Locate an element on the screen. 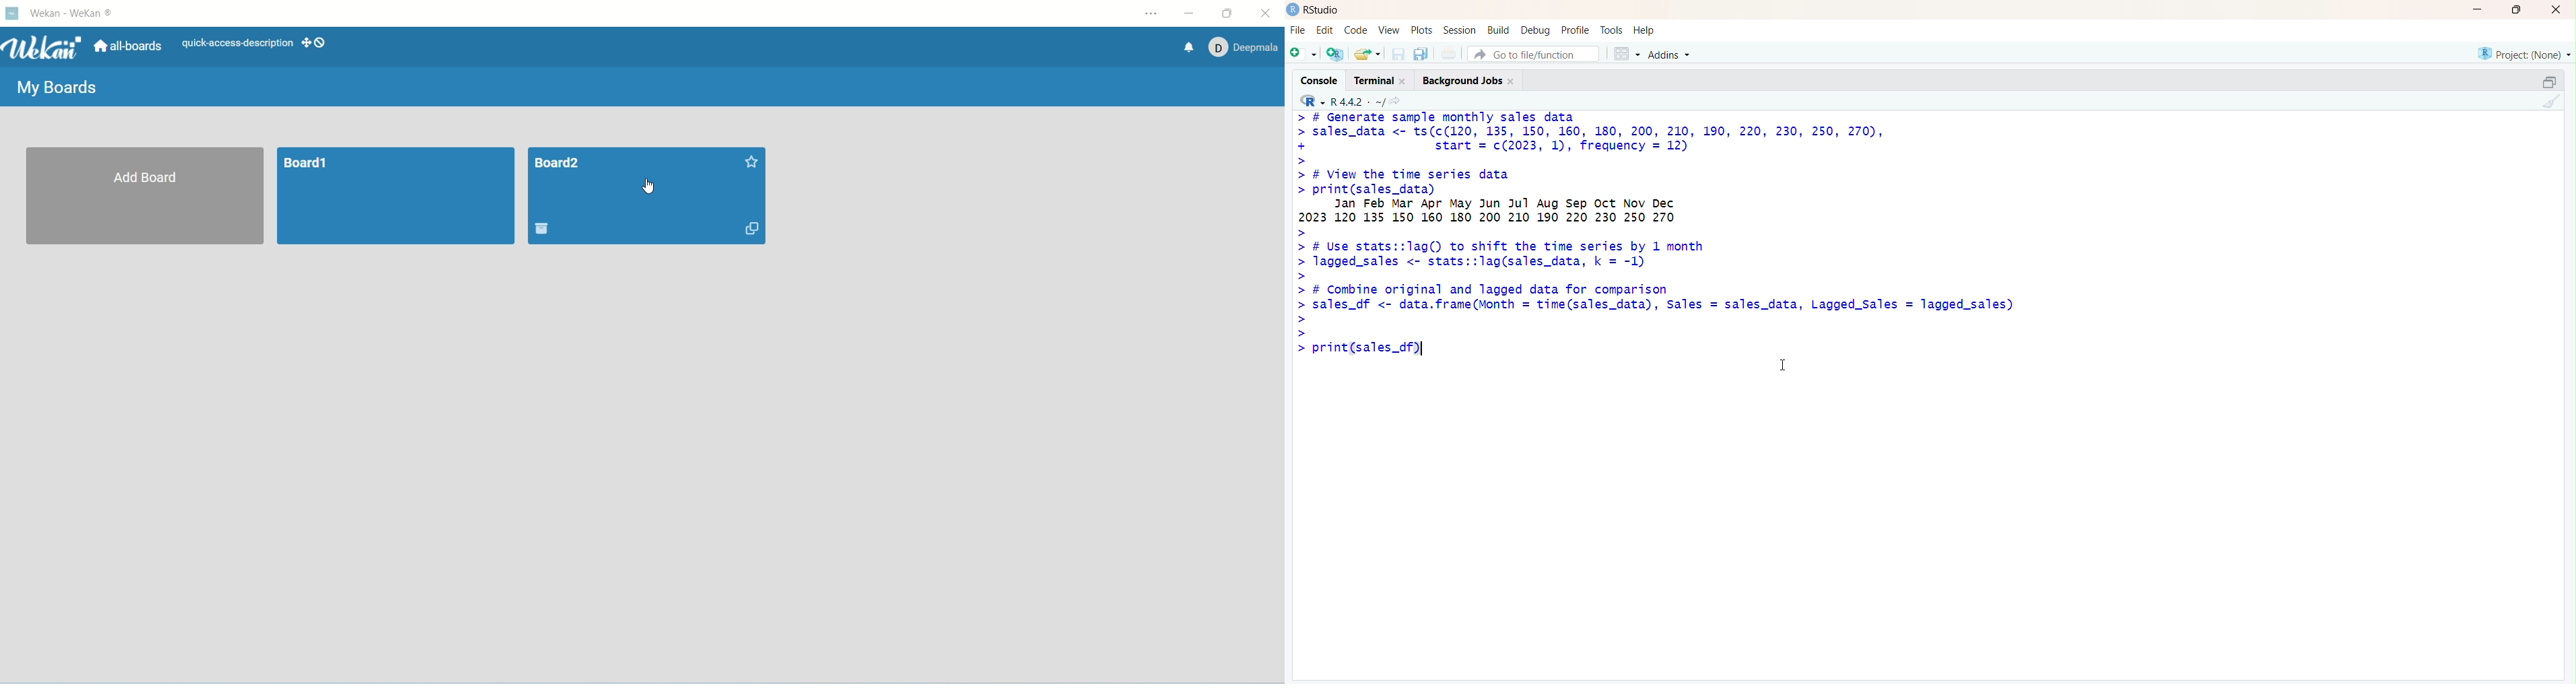 This screenshot has width=2576, height=700. close is located at coordinates (2553, 10).